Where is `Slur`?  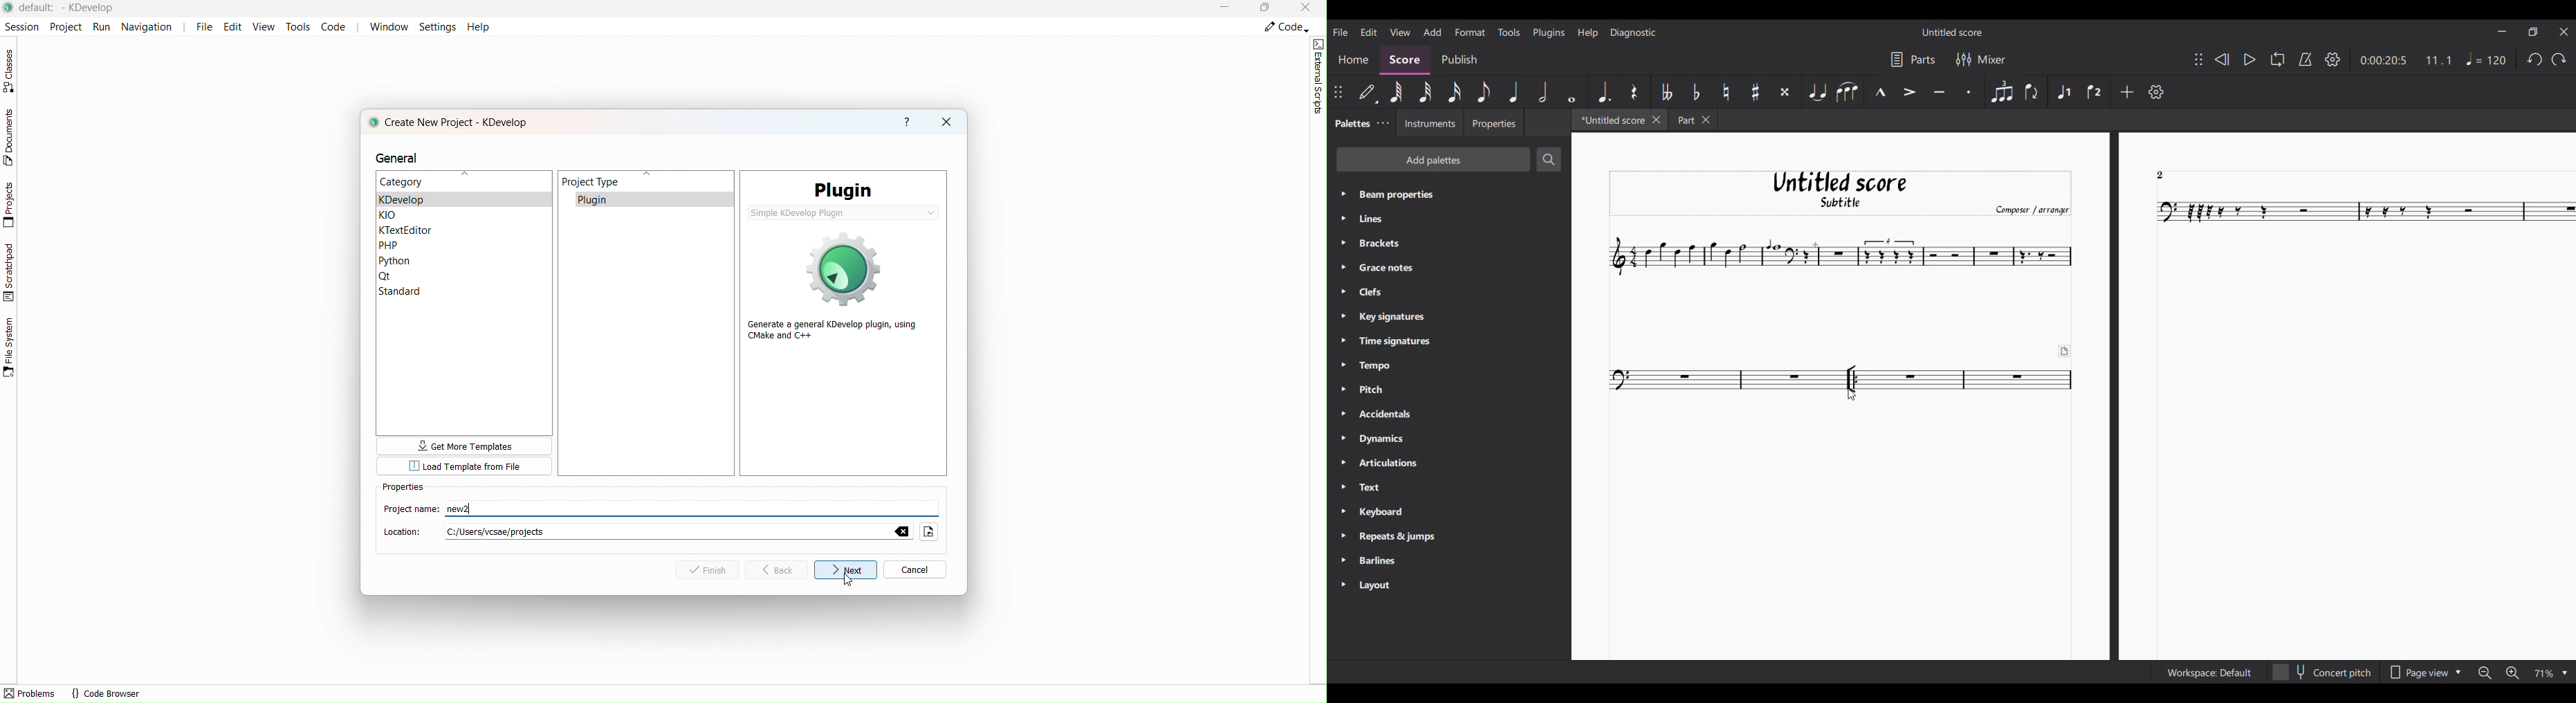
Slur is located at coordinates (1847, 92).